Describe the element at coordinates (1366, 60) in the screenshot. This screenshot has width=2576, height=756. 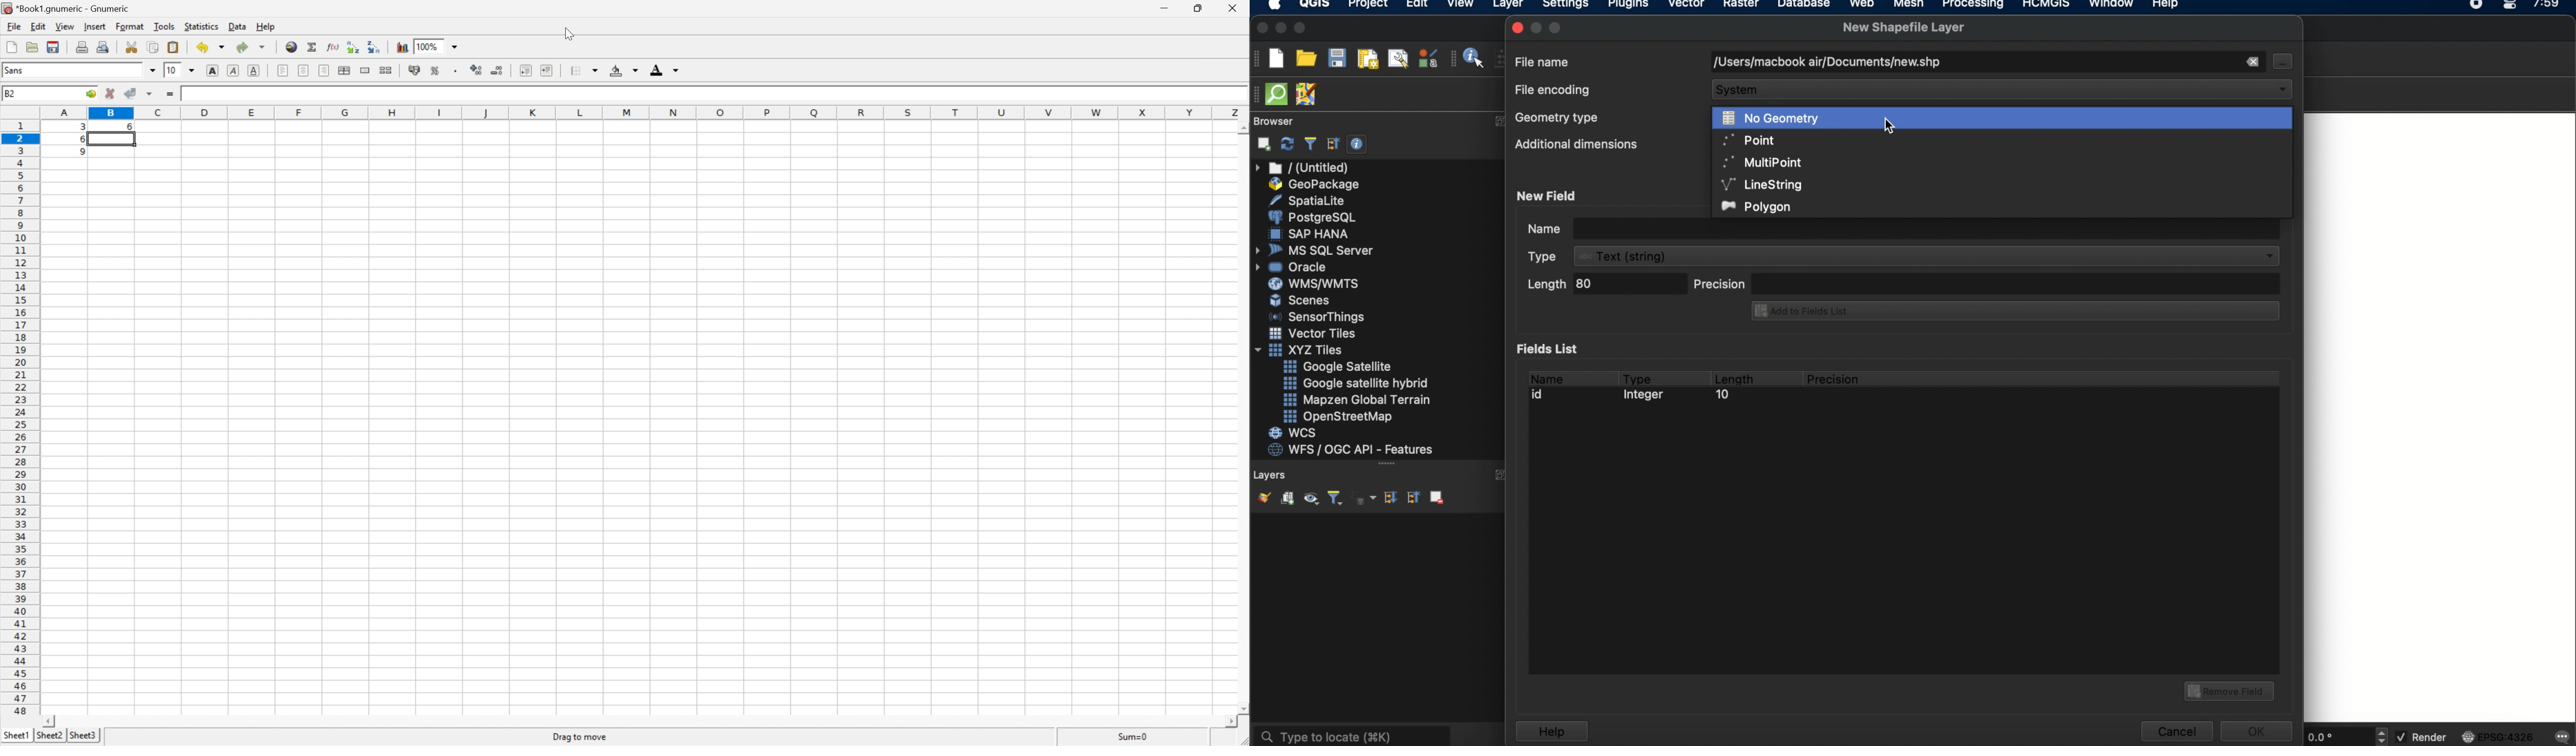
I see `new paint layout` at that location.